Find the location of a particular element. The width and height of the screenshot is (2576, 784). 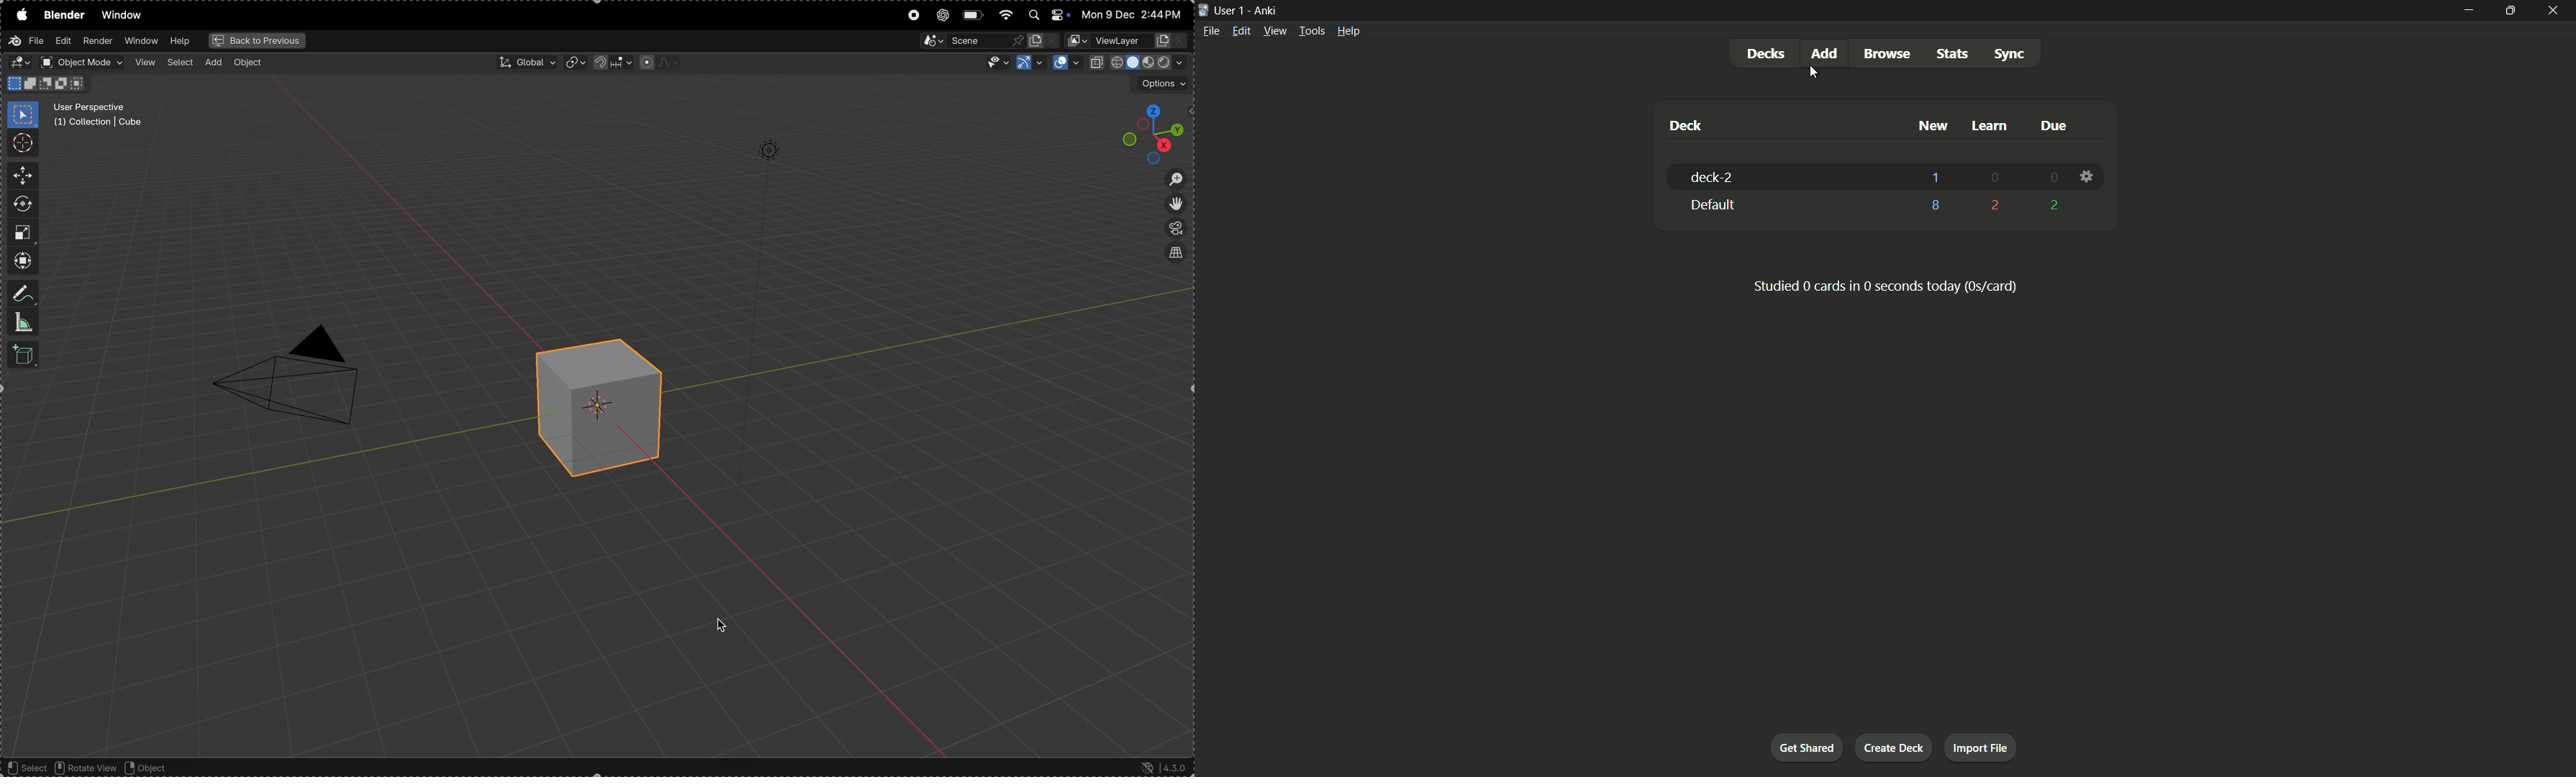

camera is located at coordinates (300, 381).